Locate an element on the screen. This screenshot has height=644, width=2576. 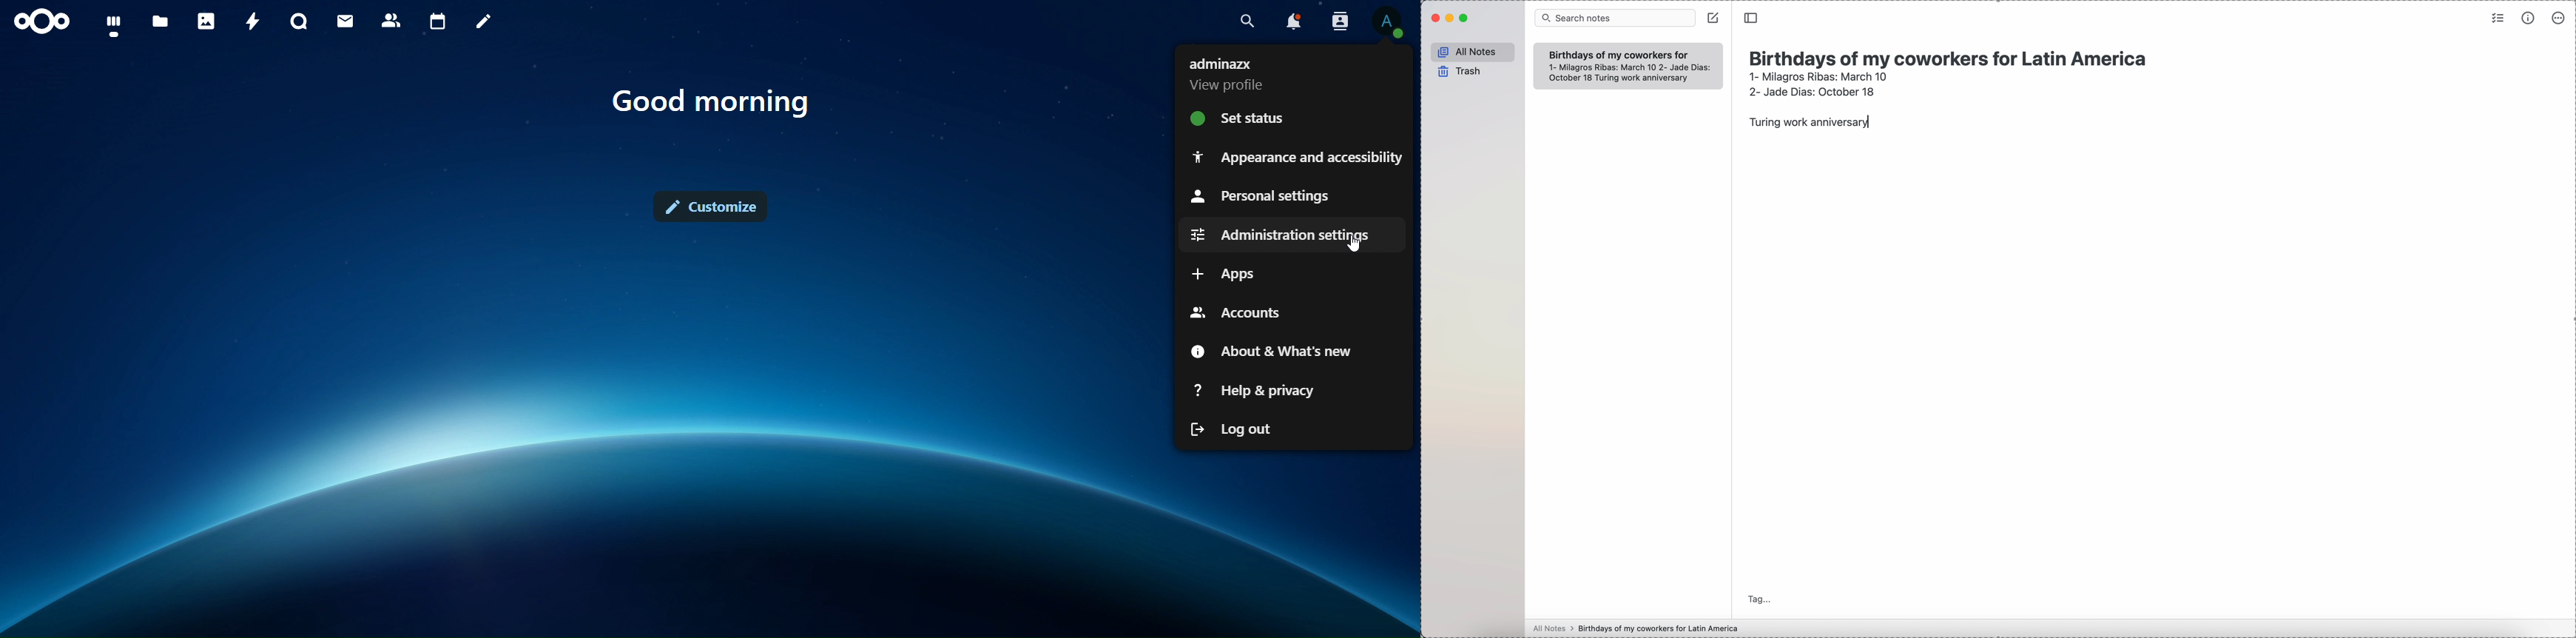
icon is located at coordinates (44, 21).